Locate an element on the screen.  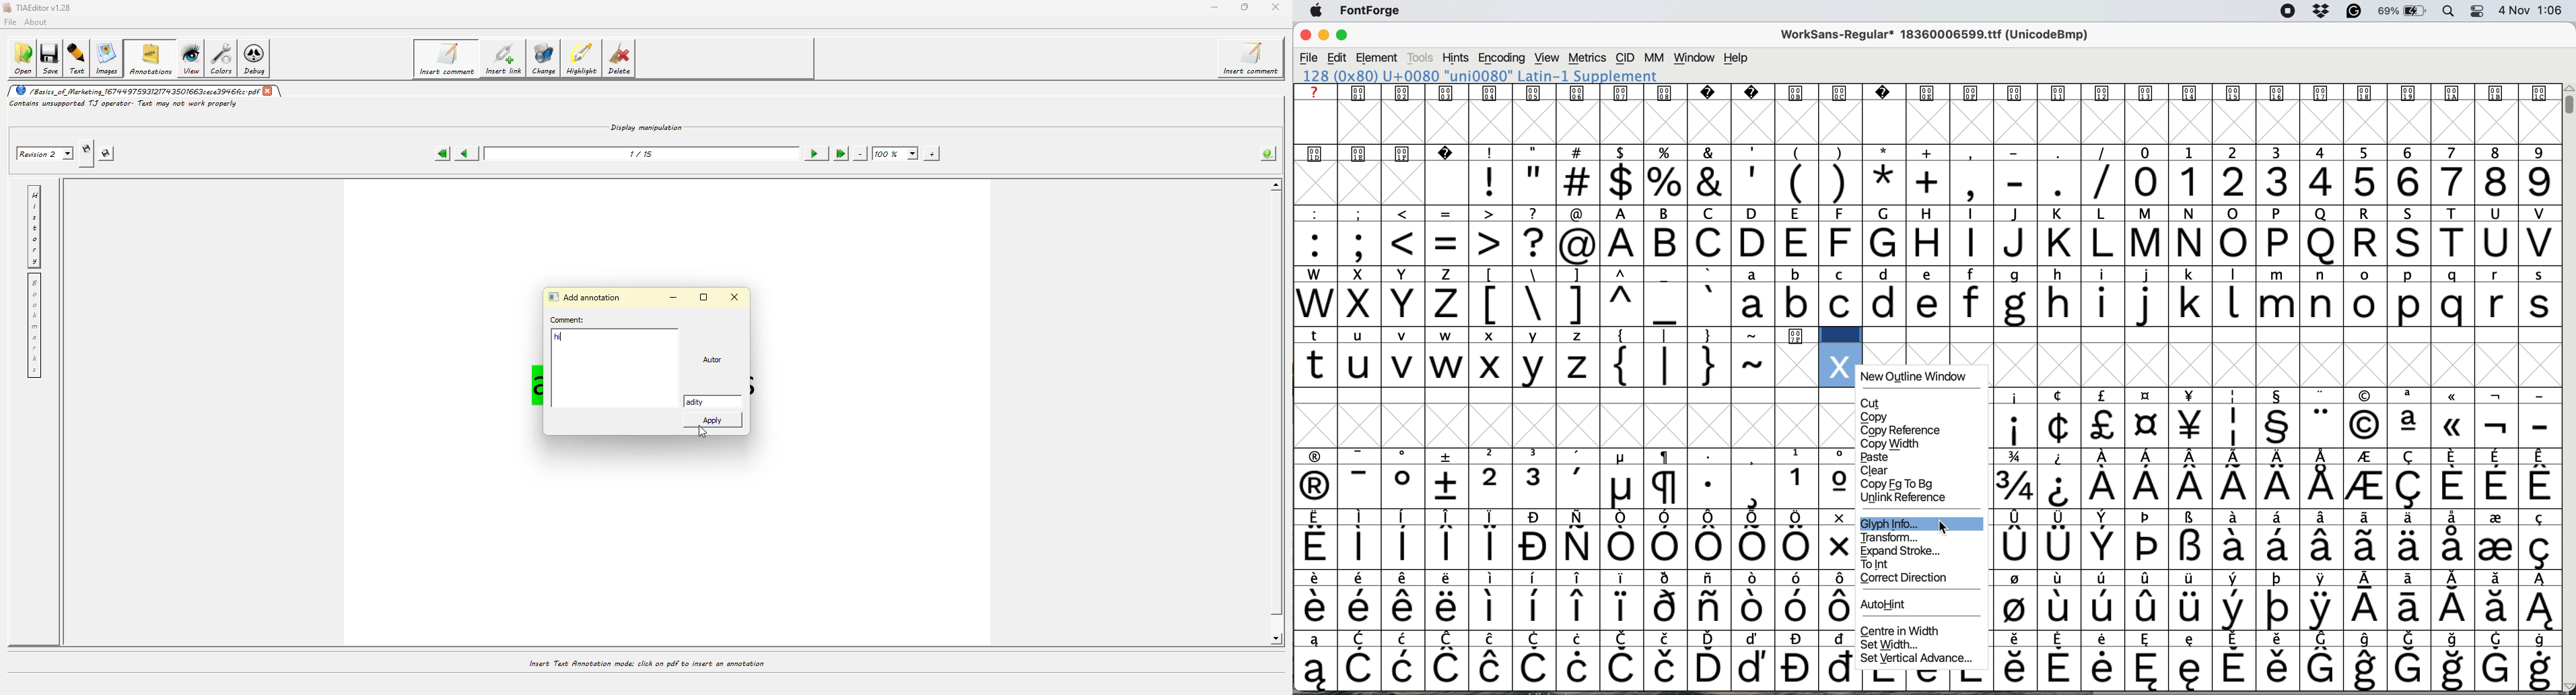
correct direction is located at coordinates (1900, 578).